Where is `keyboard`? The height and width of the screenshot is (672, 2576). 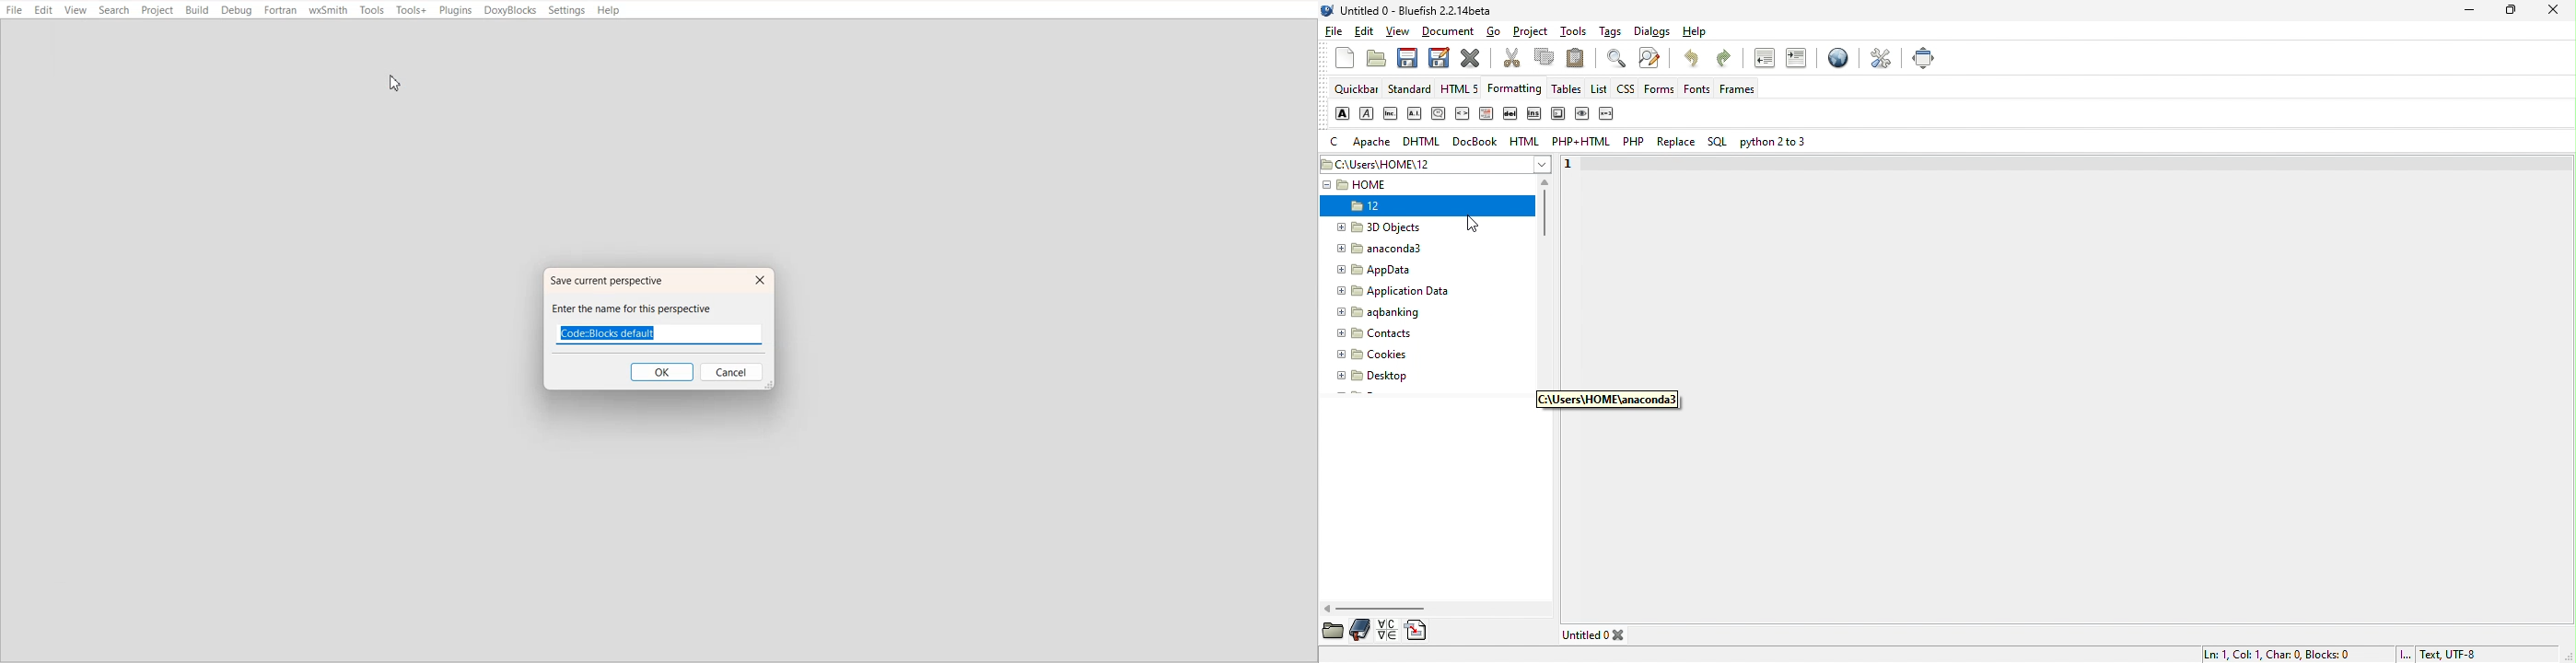
keyboard is located at coordinates (1555, 115).